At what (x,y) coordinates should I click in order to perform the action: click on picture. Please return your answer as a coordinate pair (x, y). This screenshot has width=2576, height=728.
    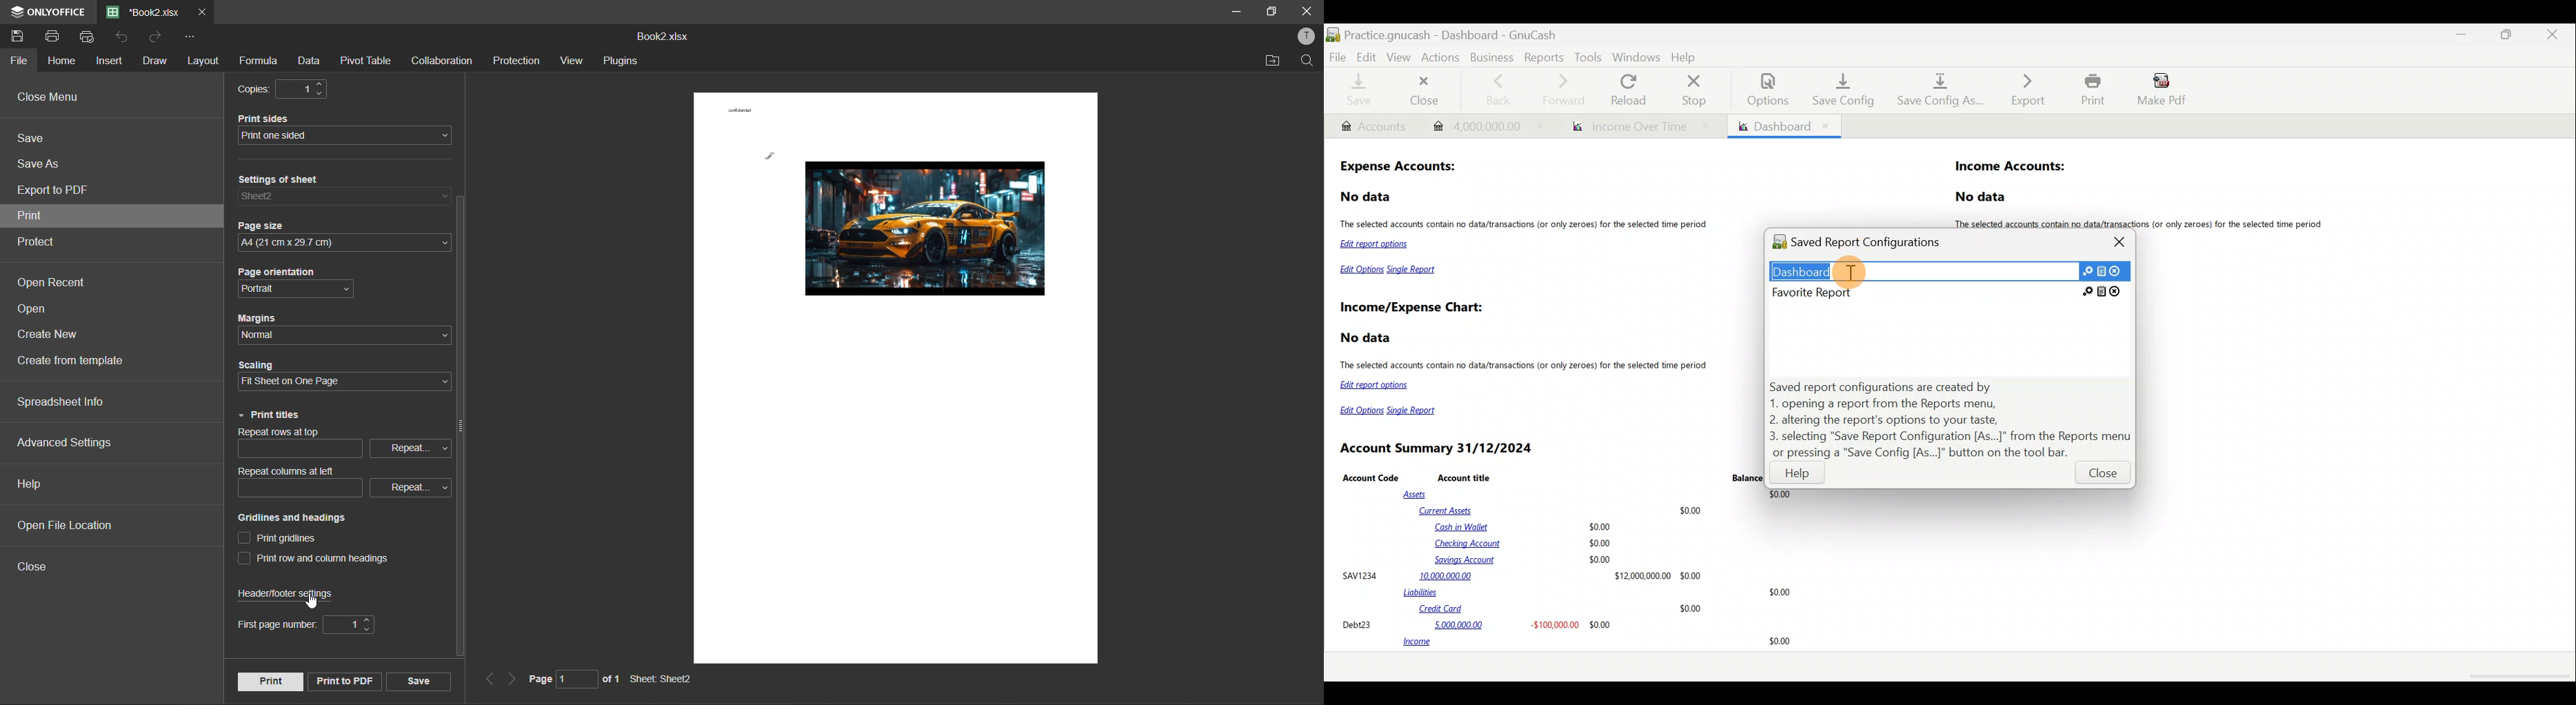
    Looking at the image, I should click on (926, 229).